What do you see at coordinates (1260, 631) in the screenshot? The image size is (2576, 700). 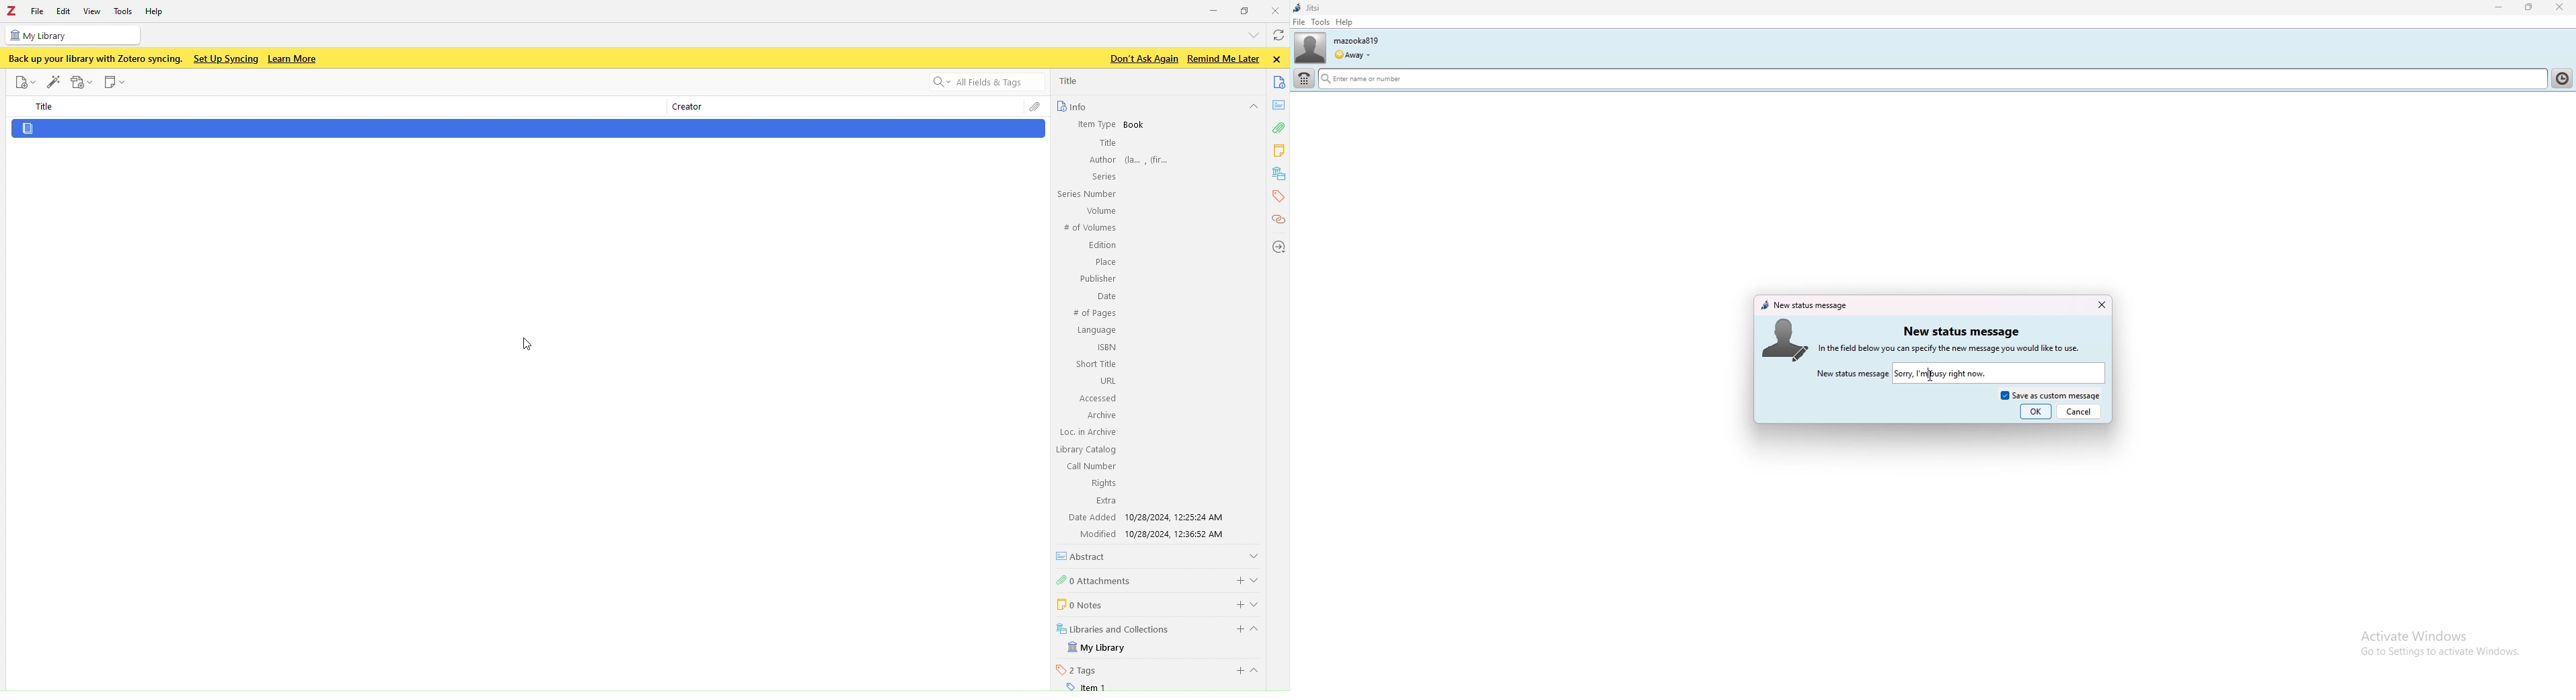 I see `hide` at bounding box center [1260, 631].